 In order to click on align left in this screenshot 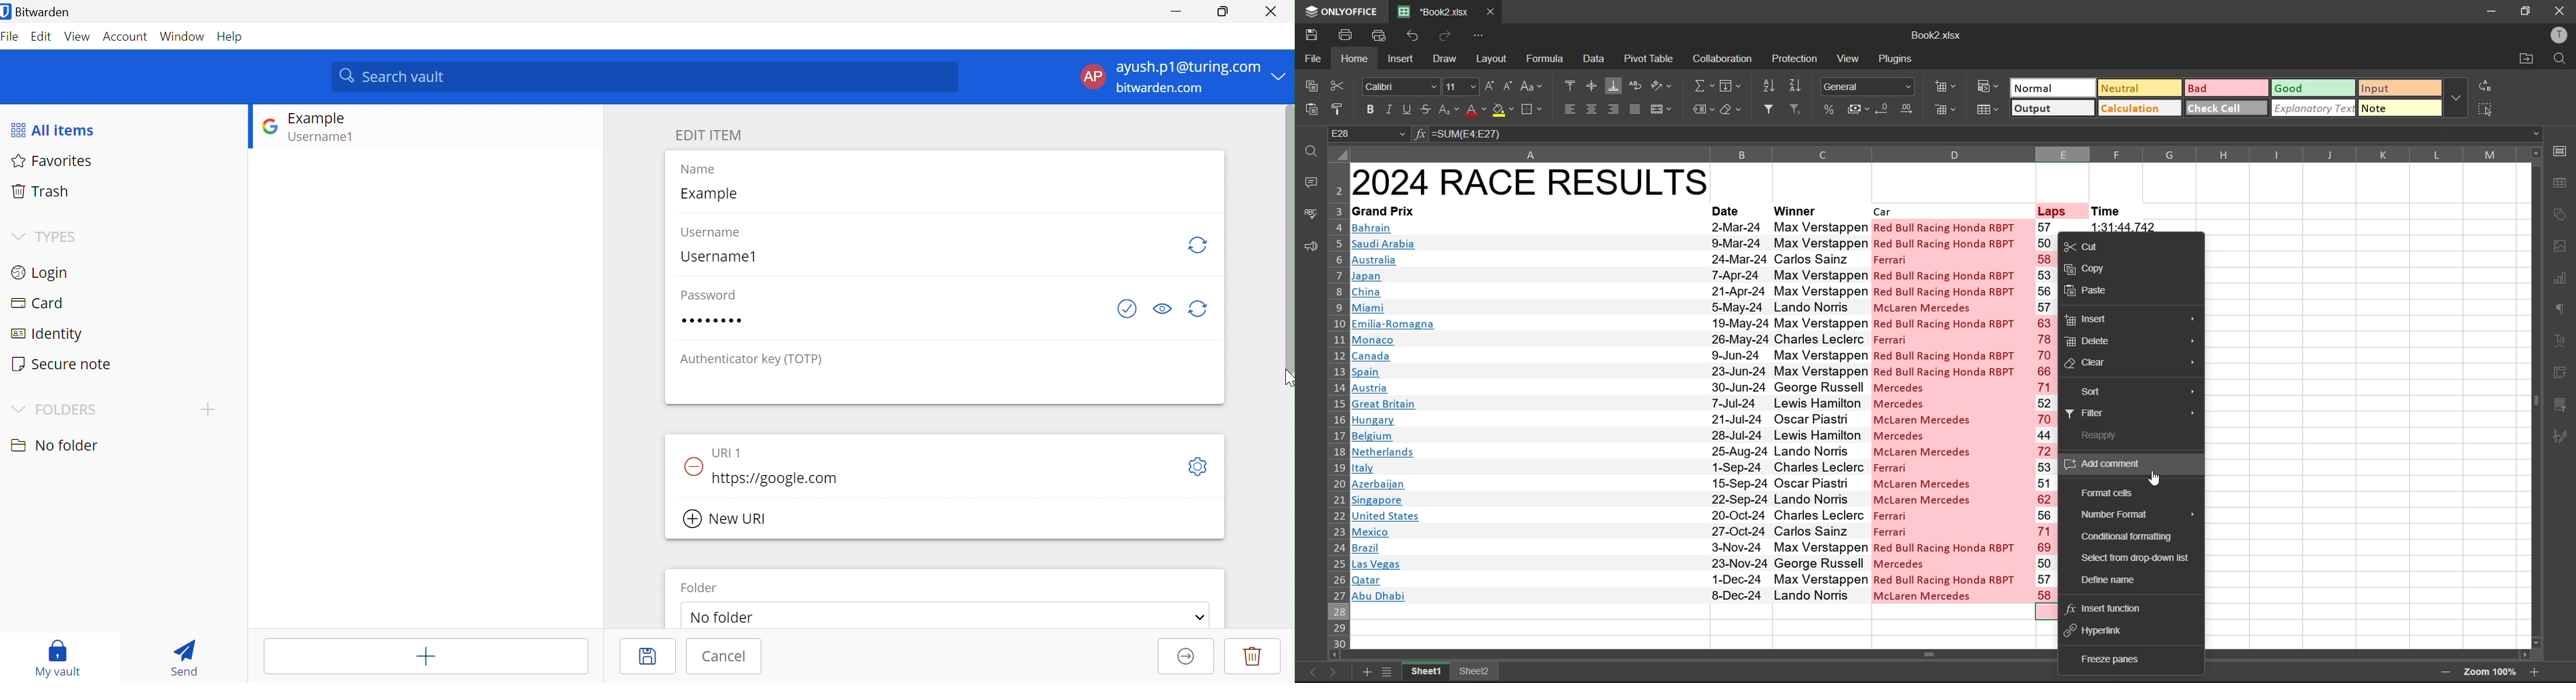, I will do `click(1571, 109)`.